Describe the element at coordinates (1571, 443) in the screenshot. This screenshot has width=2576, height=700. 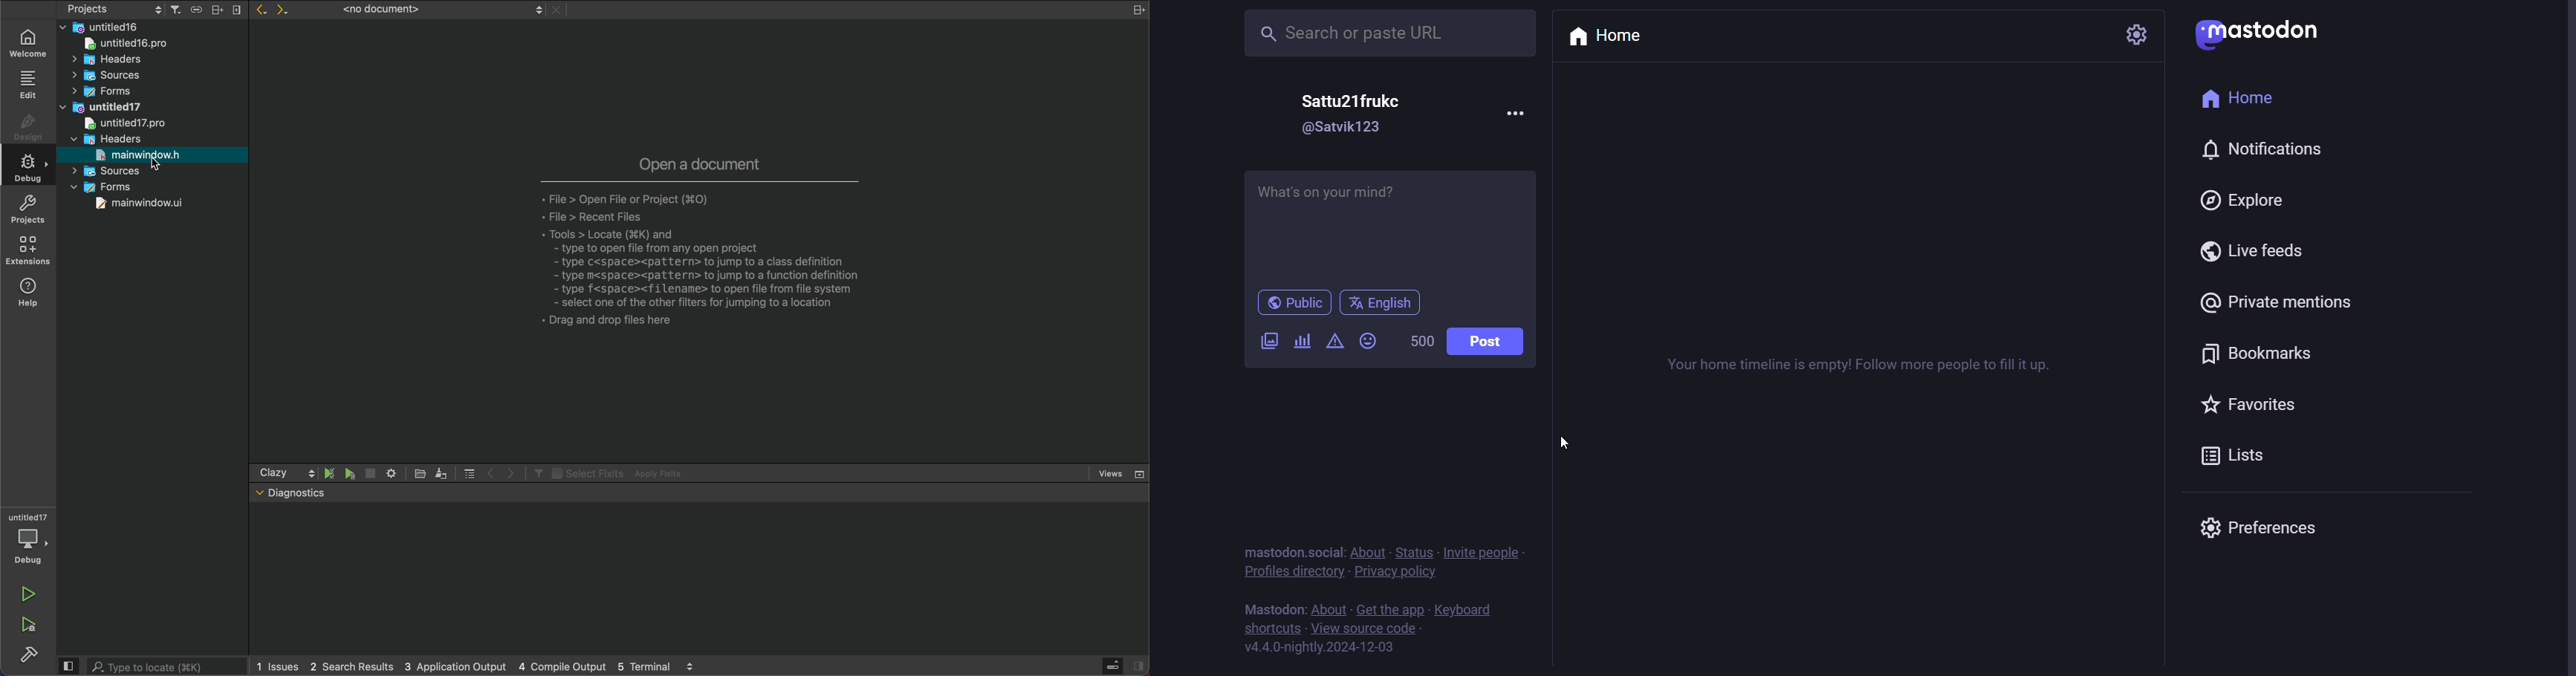
I see `cursor` at that location.